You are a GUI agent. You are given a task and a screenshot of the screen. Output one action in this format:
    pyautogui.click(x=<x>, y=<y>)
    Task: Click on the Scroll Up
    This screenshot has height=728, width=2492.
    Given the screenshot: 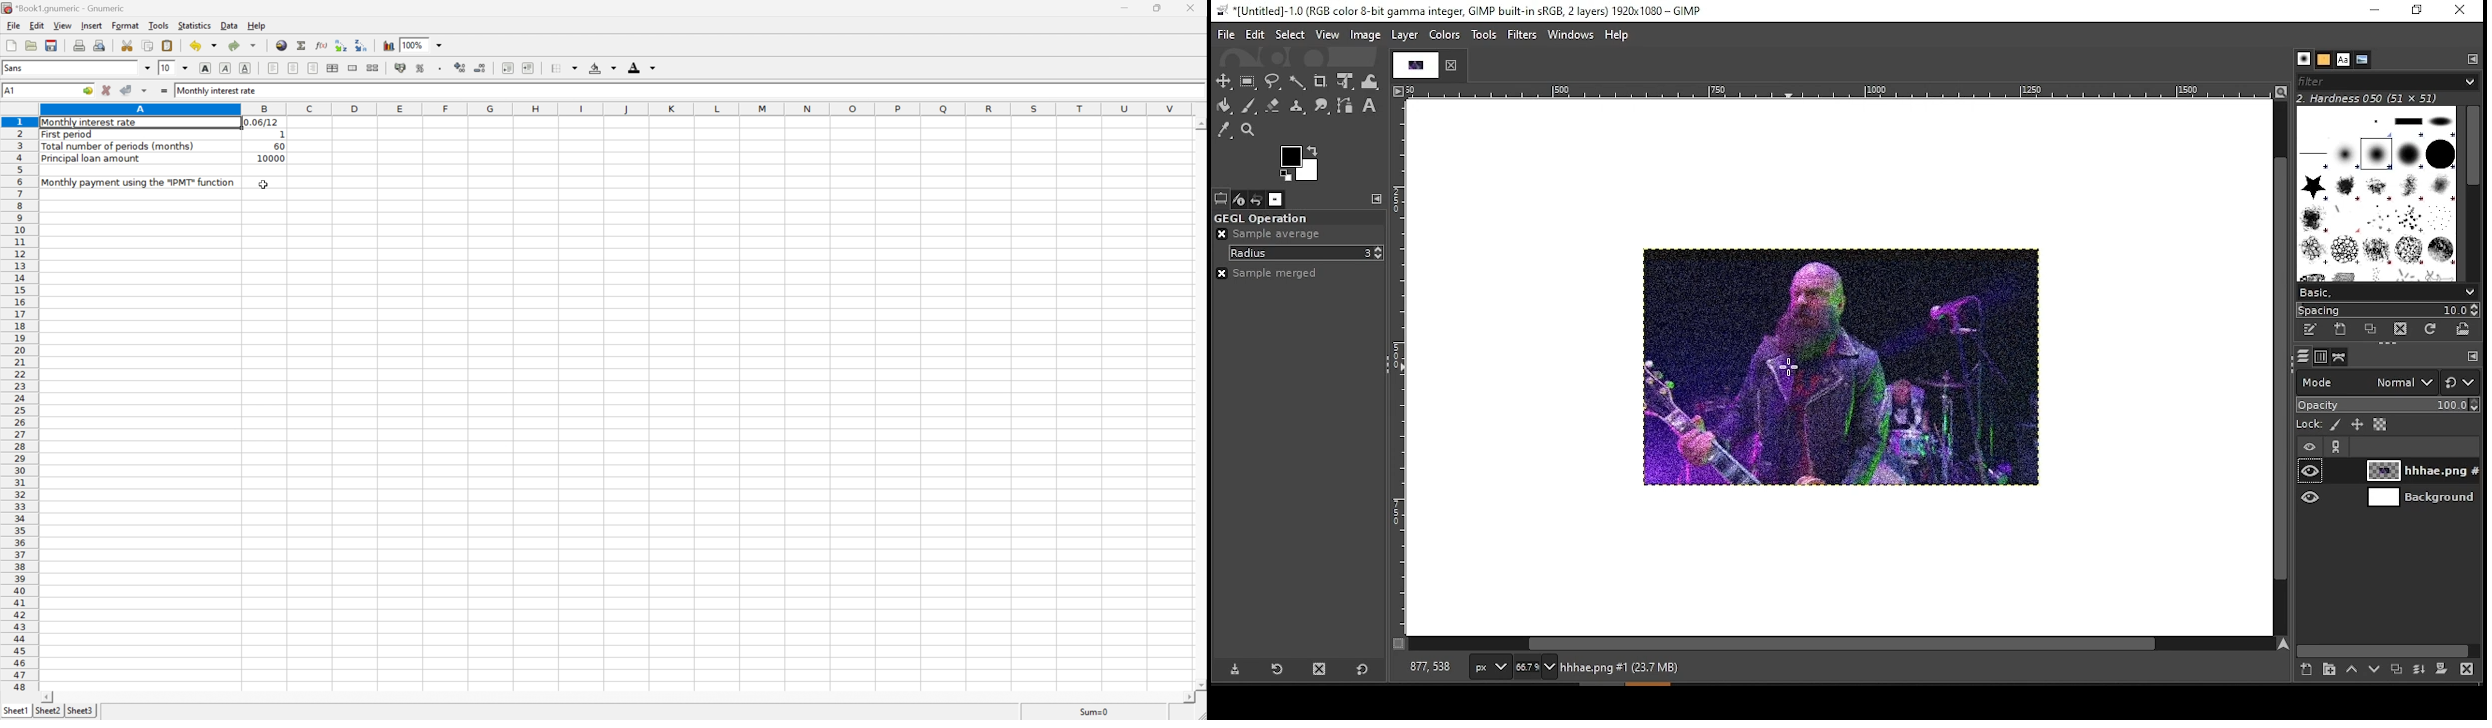 What is the action you would take?
    pyautogui.click(x=1200, y=123)
    